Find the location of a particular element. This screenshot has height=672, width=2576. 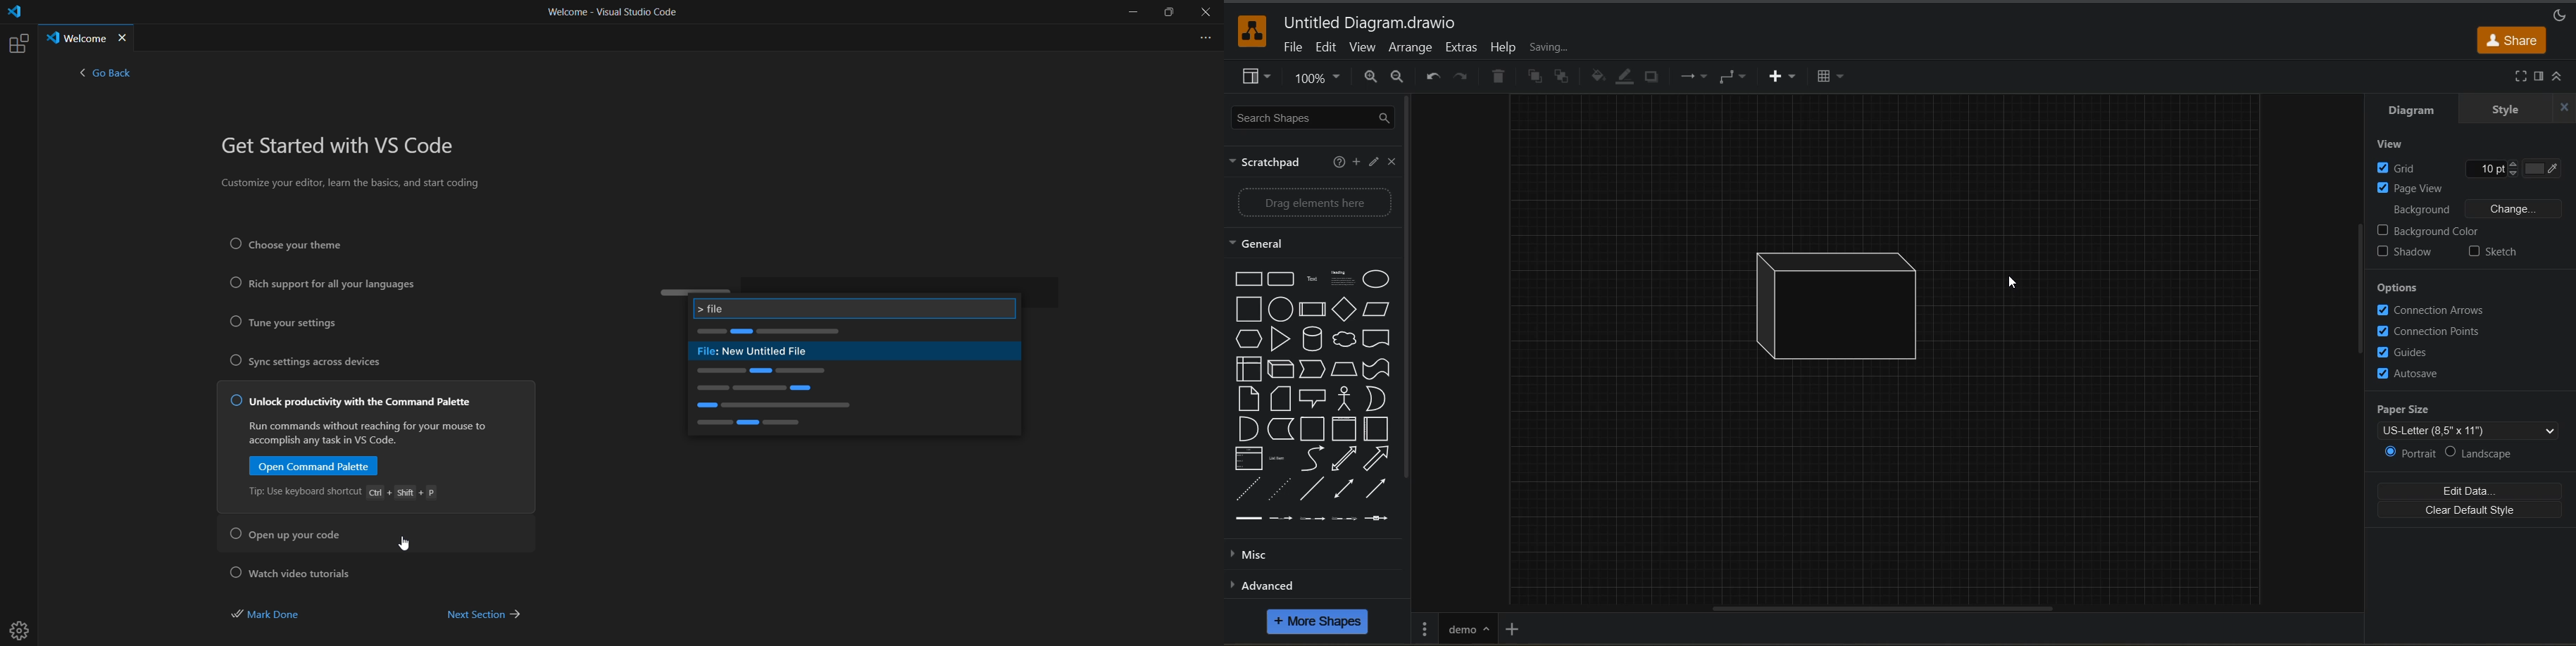

shapes is located at coordinates (1311, 396).